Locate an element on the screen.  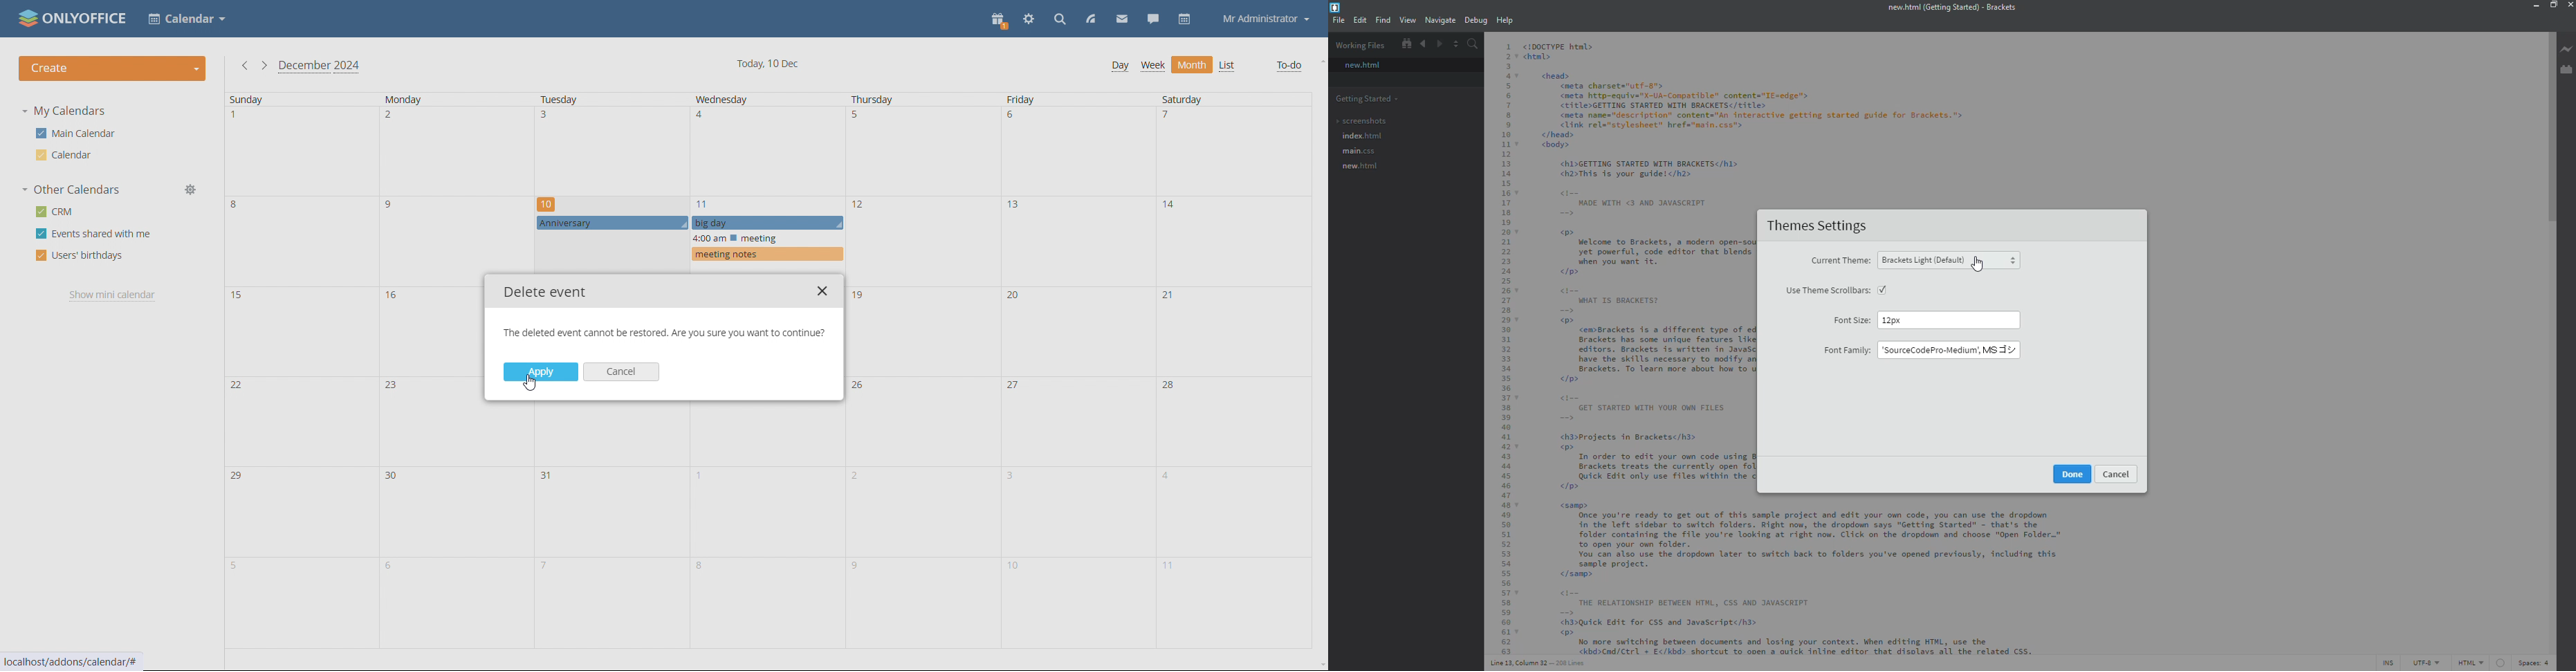
friday is located at coordinates (1078, 371).